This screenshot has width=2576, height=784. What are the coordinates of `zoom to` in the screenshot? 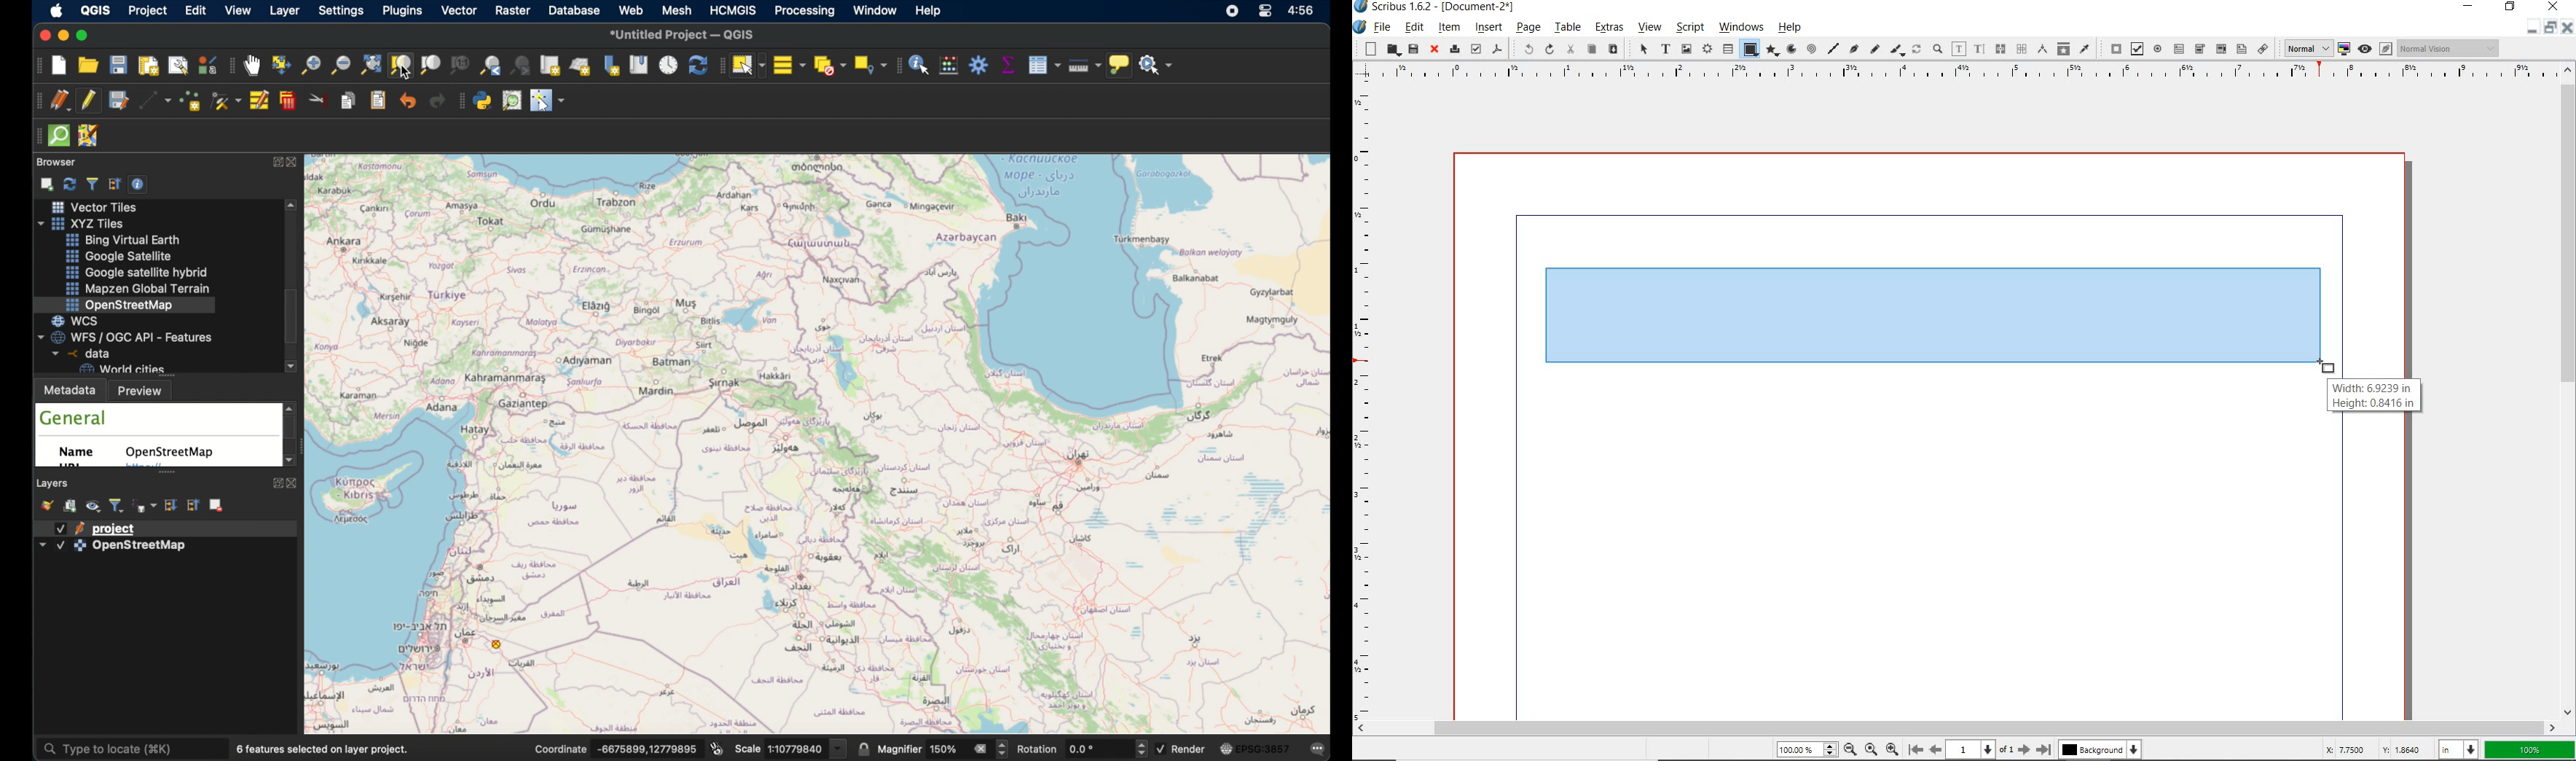 It's located at (1872, 749).